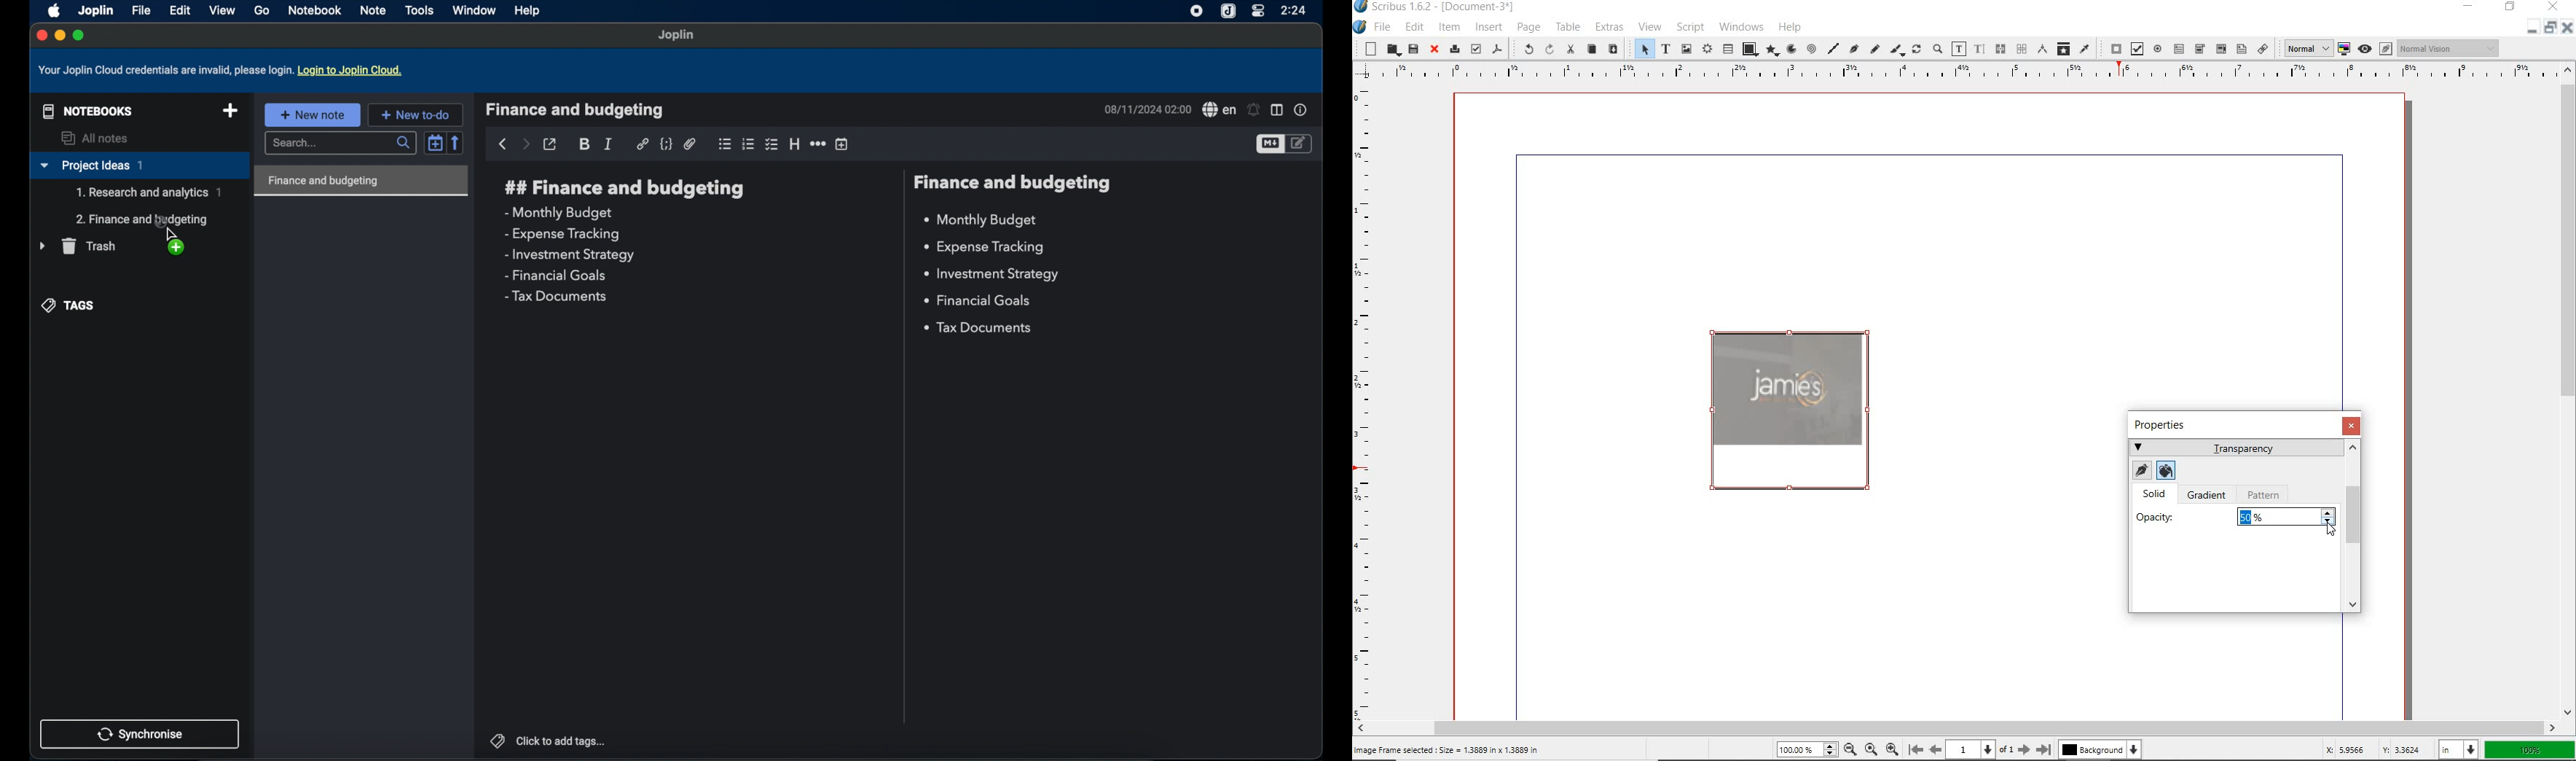 This screenshot has height=784, width=2576. What do you see at coordinates (977, 299) in the screenshot?
I see `financial goals` at bounding box center [977, 299].